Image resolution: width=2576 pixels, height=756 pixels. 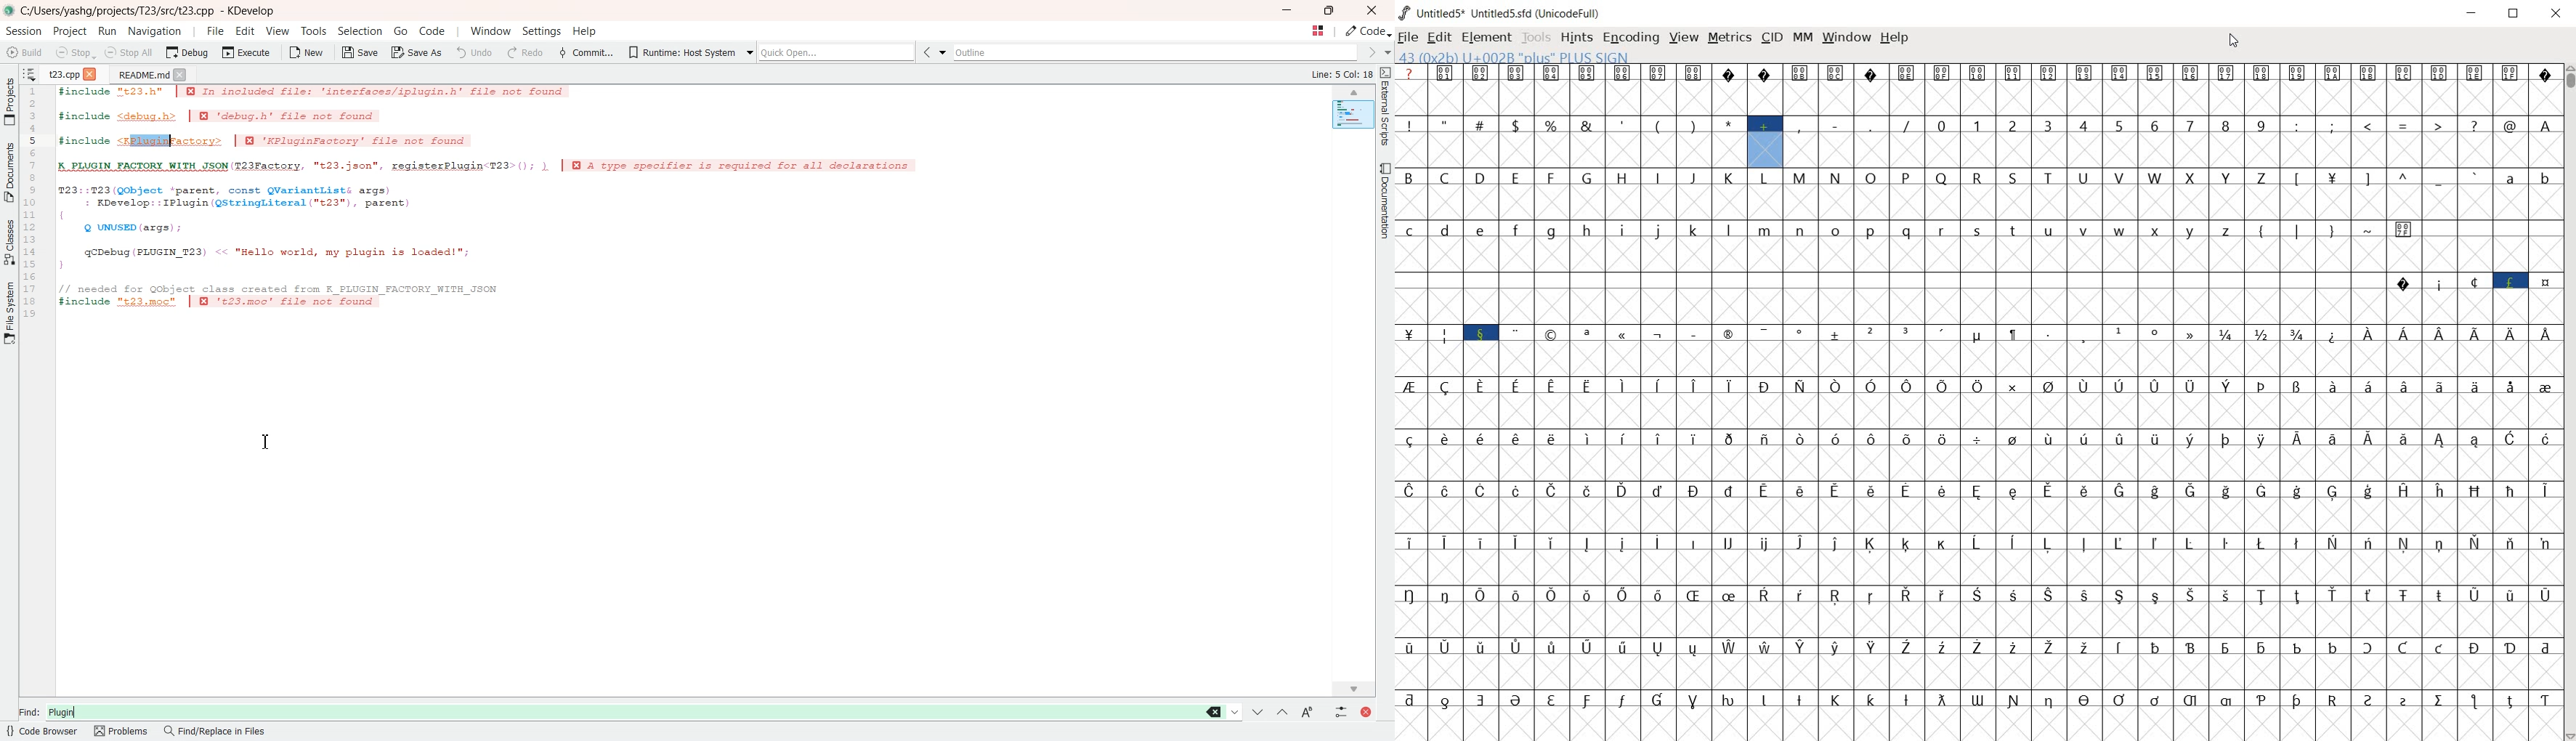 I want to click on Debug, so click(x=187, y=52).